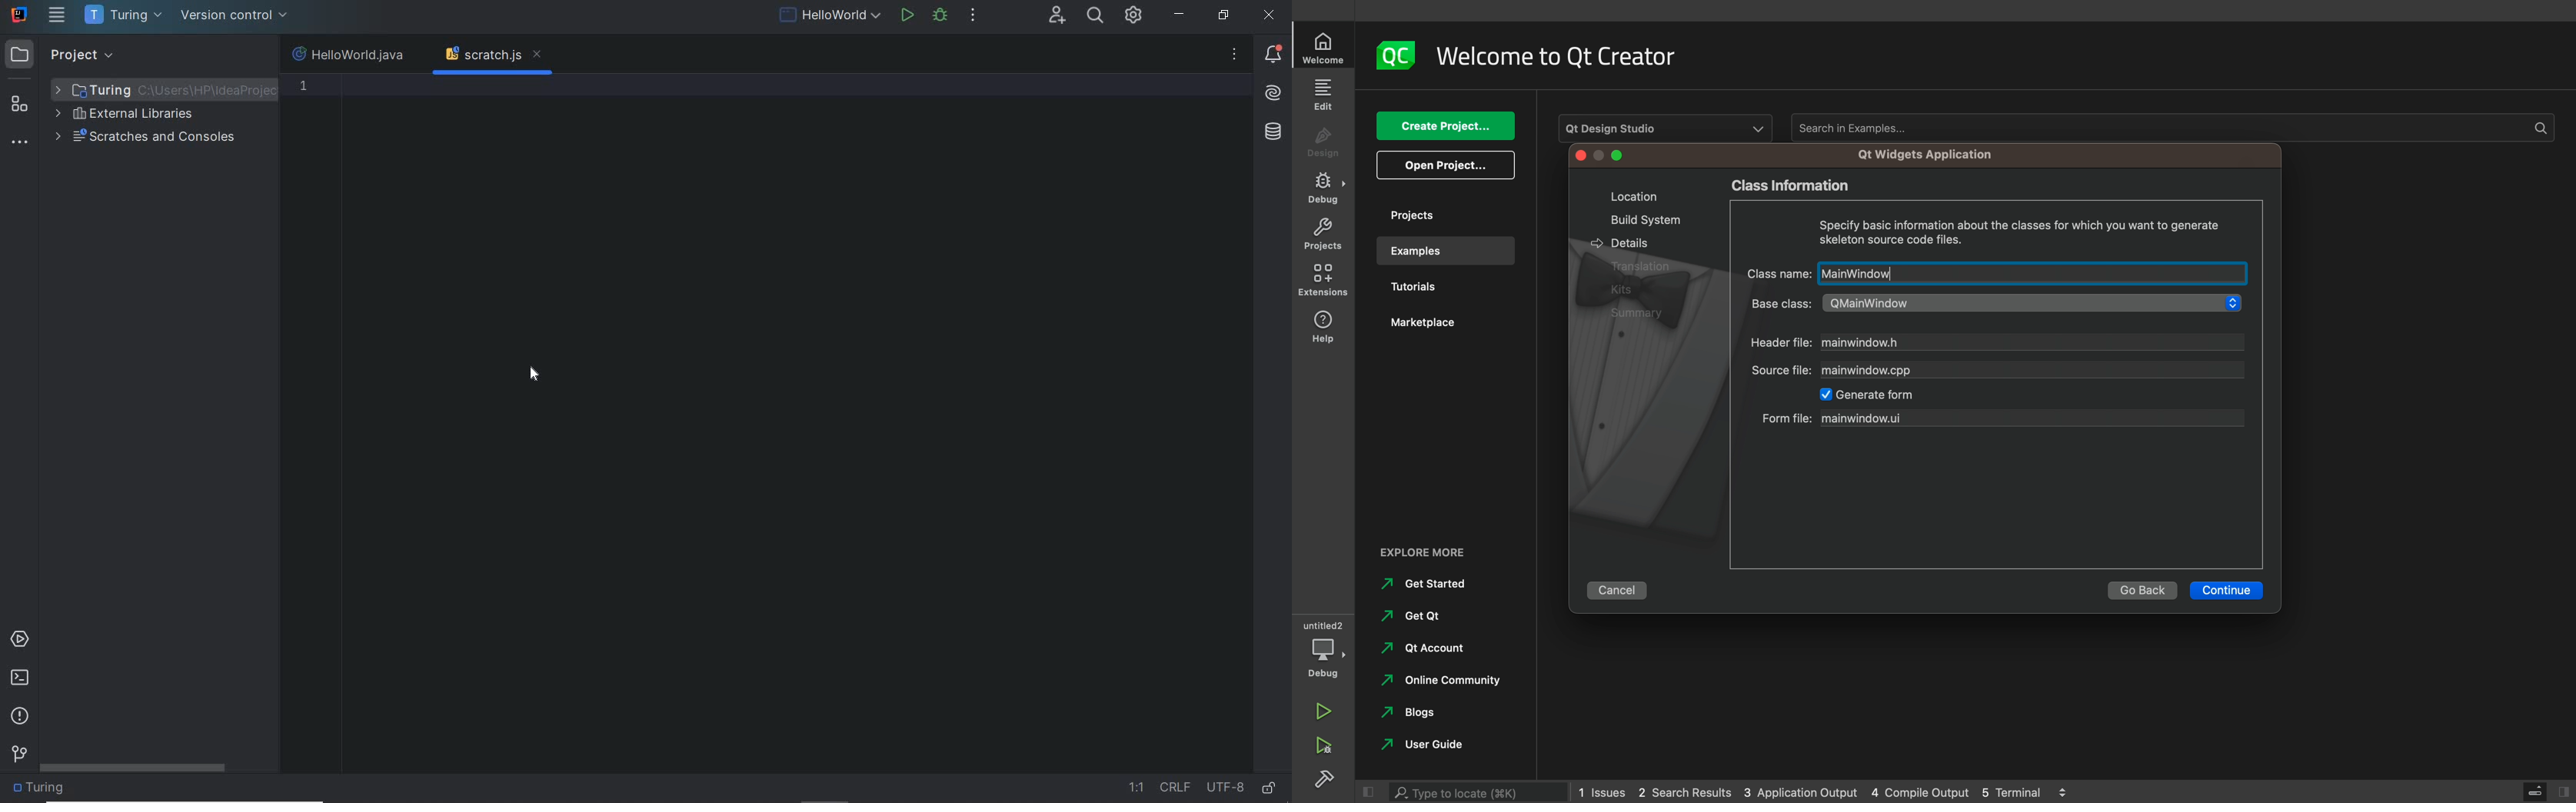 The image size is (2576, 812). I want to click on projects, so click(1440, 215).